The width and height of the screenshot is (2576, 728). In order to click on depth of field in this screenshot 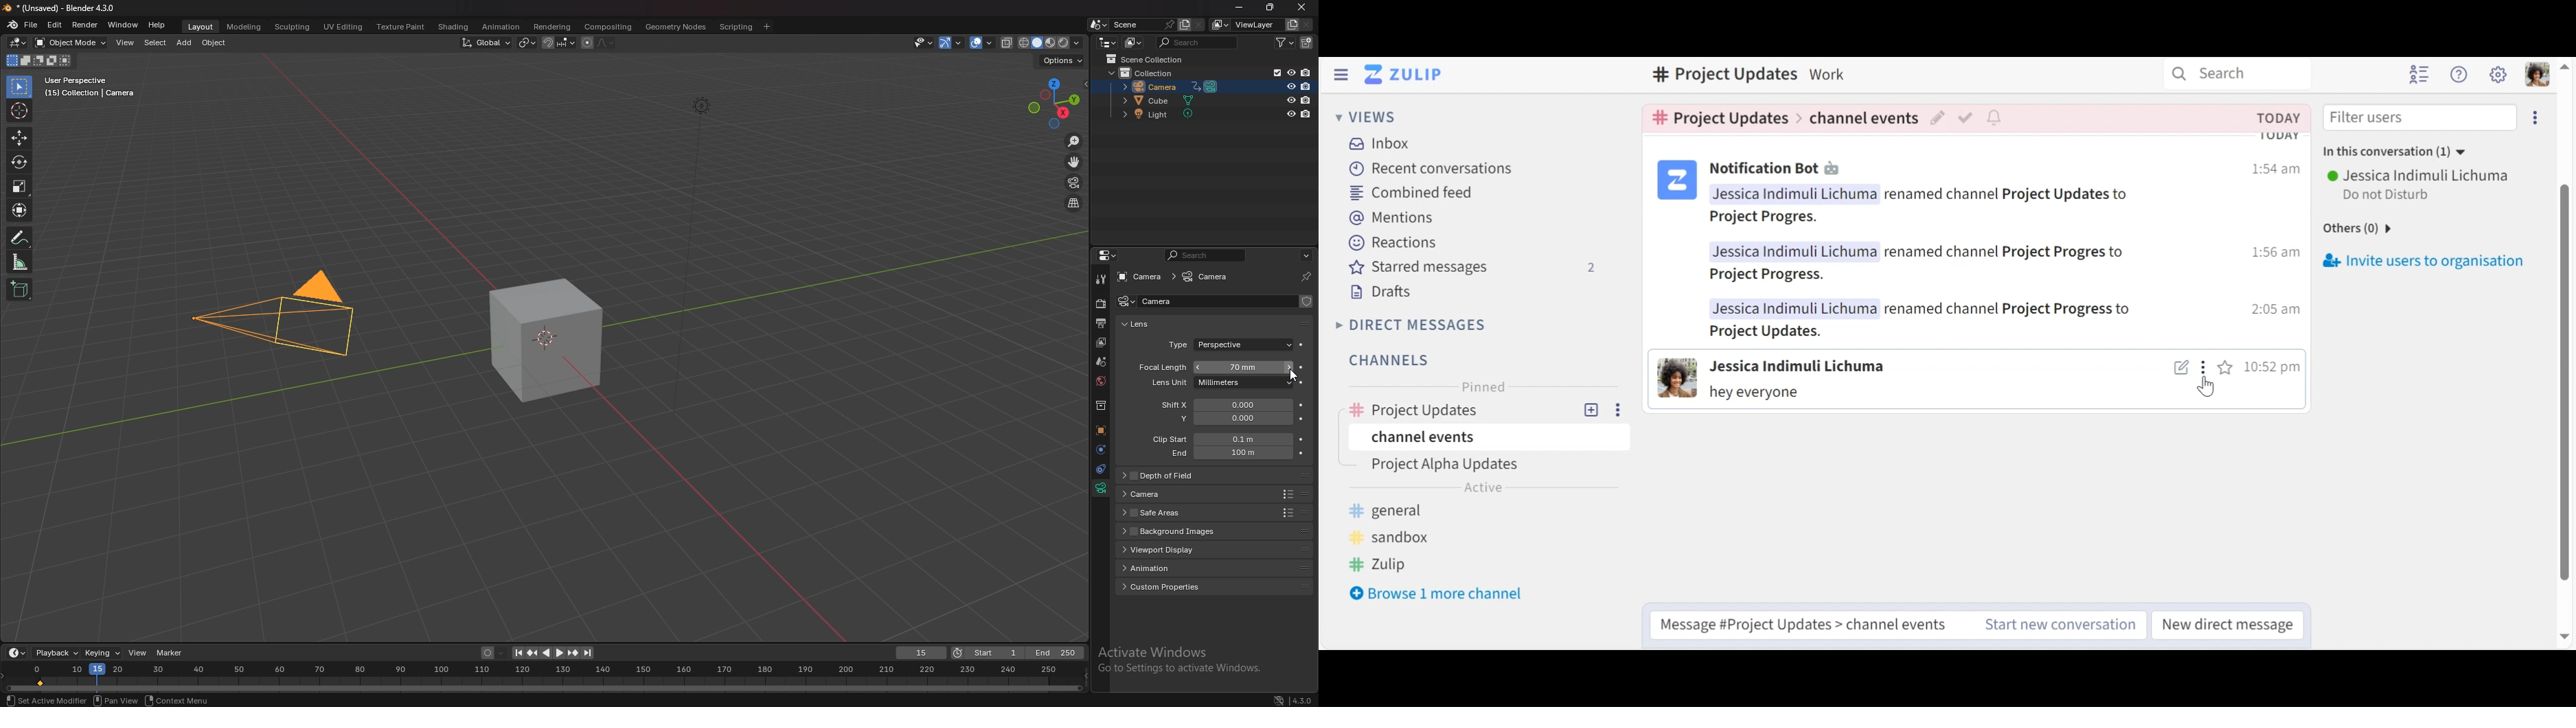, I will do `click(1179, 476)`.